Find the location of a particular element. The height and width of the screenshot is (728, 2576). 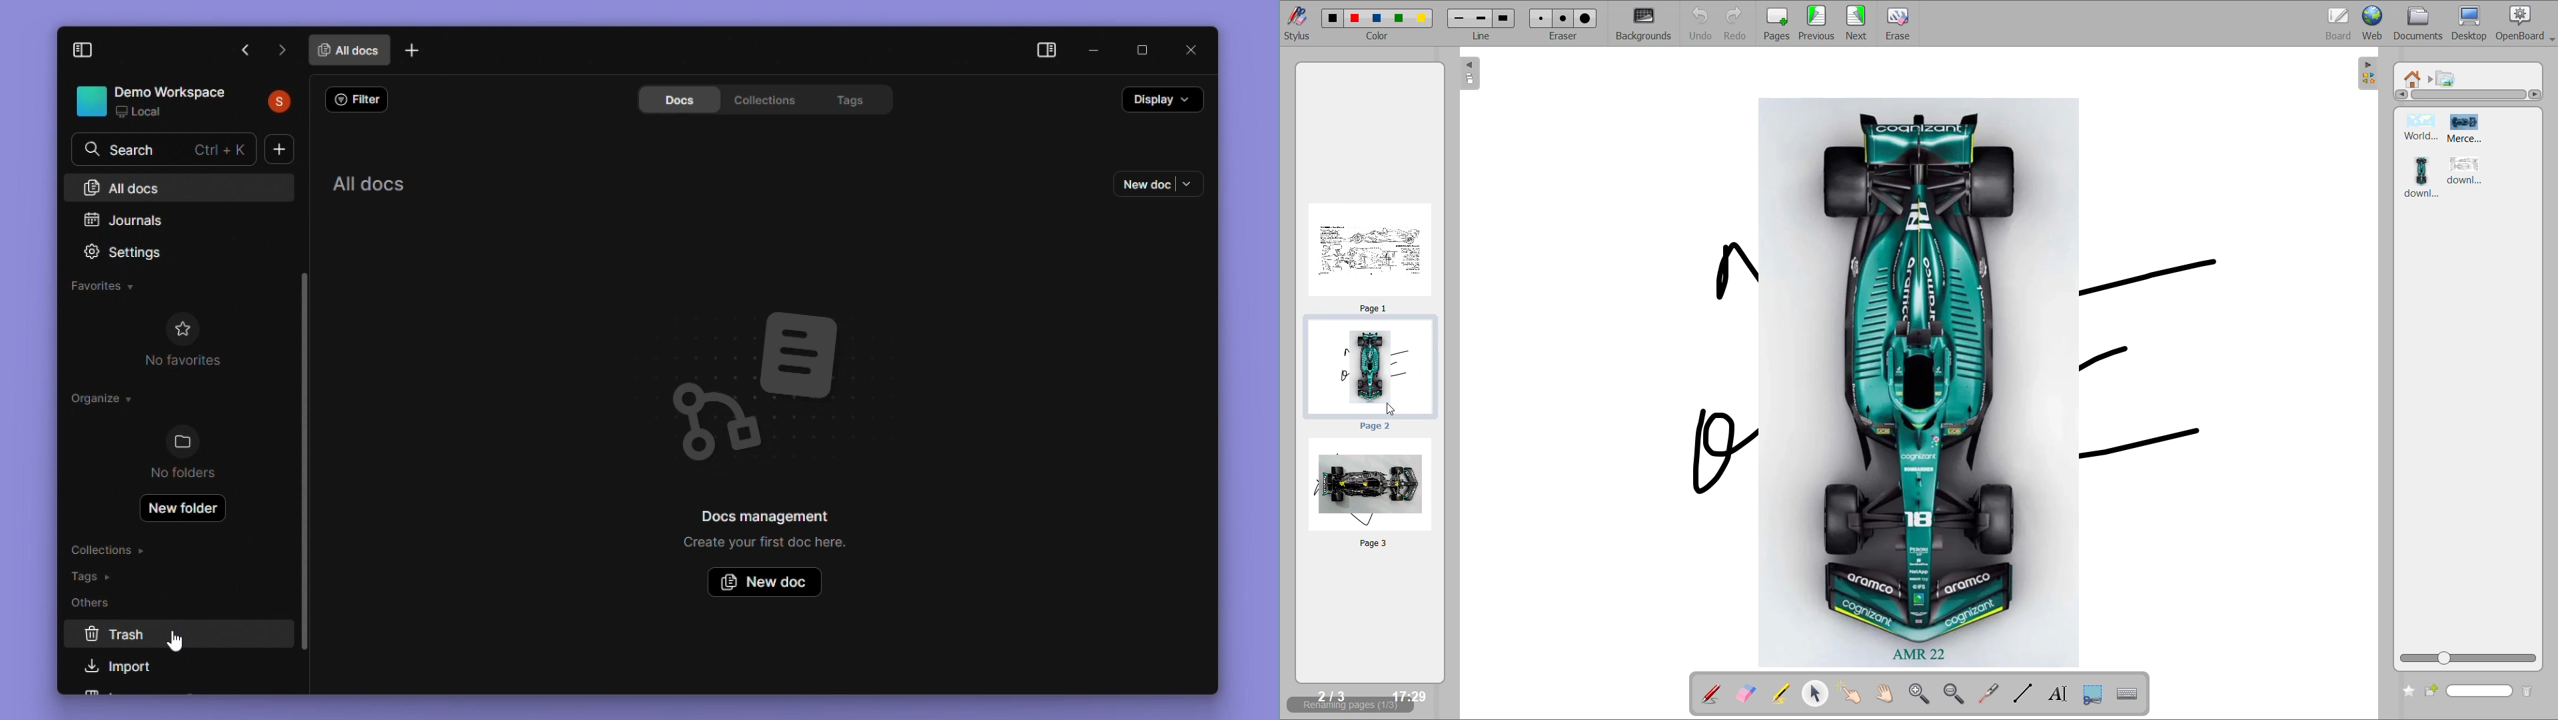

zoom in is located at coordinates (1923, 695).